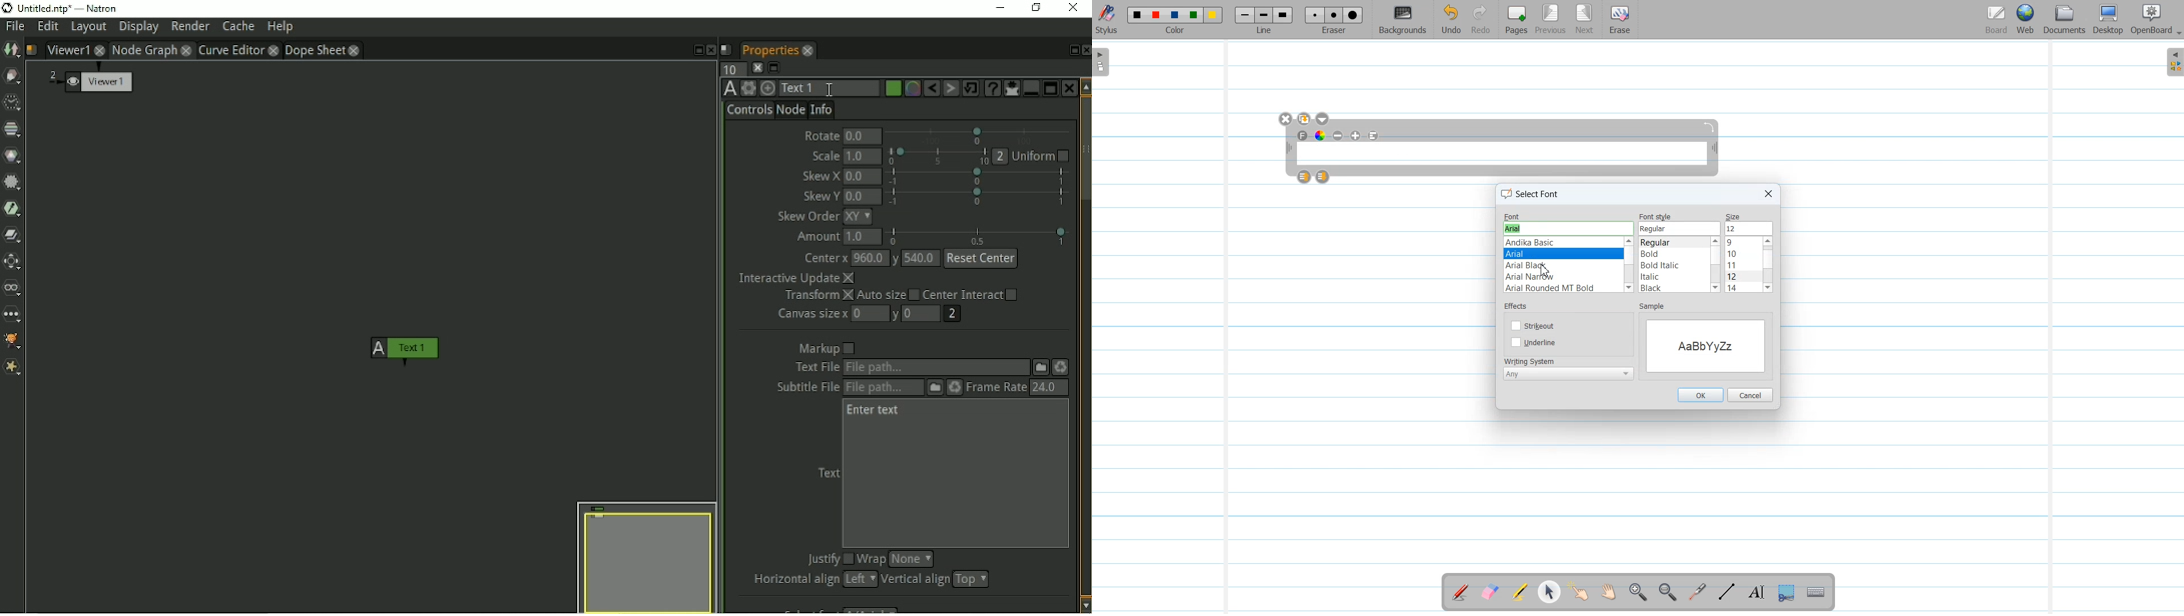 The width and height of the screenshot is (2184, 616). Describe the element at coordinates (1535, 325) in the screenshot. I see `Strikeout` at that location.